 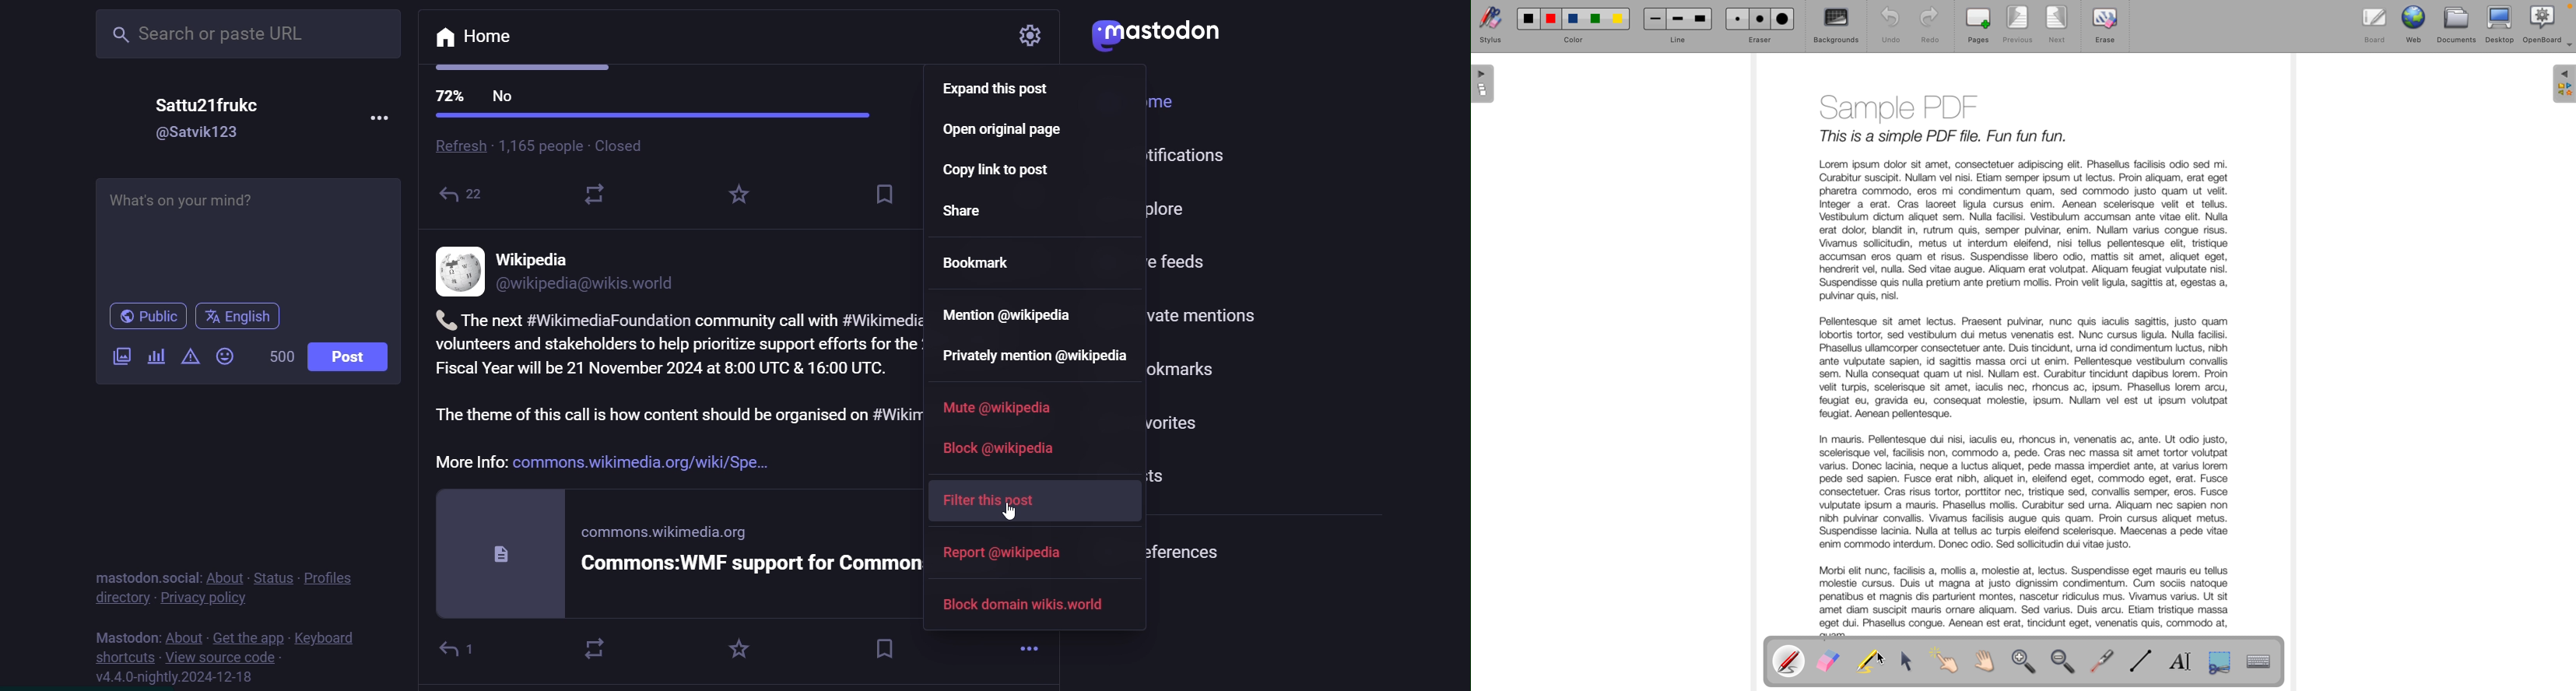 What do you see at coordinates (188, 357) in the screenshot?
I see `content warning` at bounding box center [188, 357].